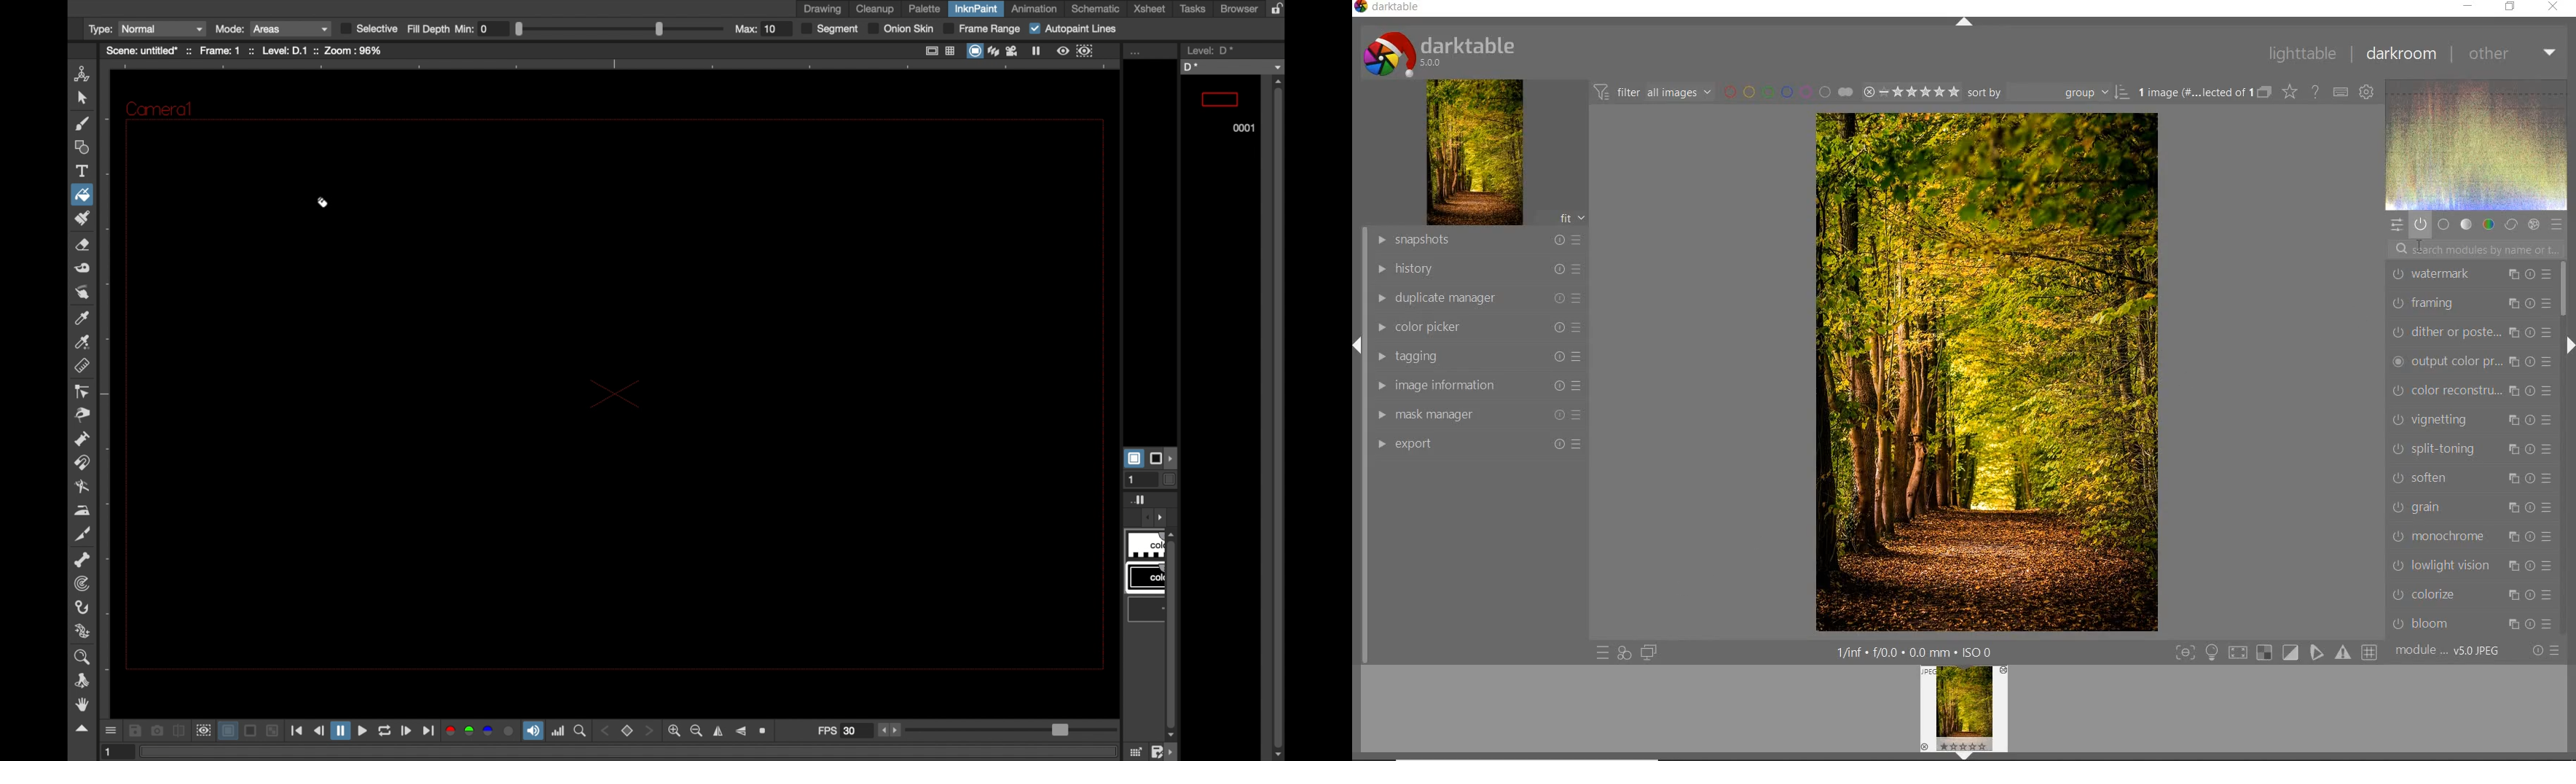 The width and height of the screenshot is (2576, 784). Describe the element at coordinates (1233, 67) in the screenshot. I see `D*` at that location.